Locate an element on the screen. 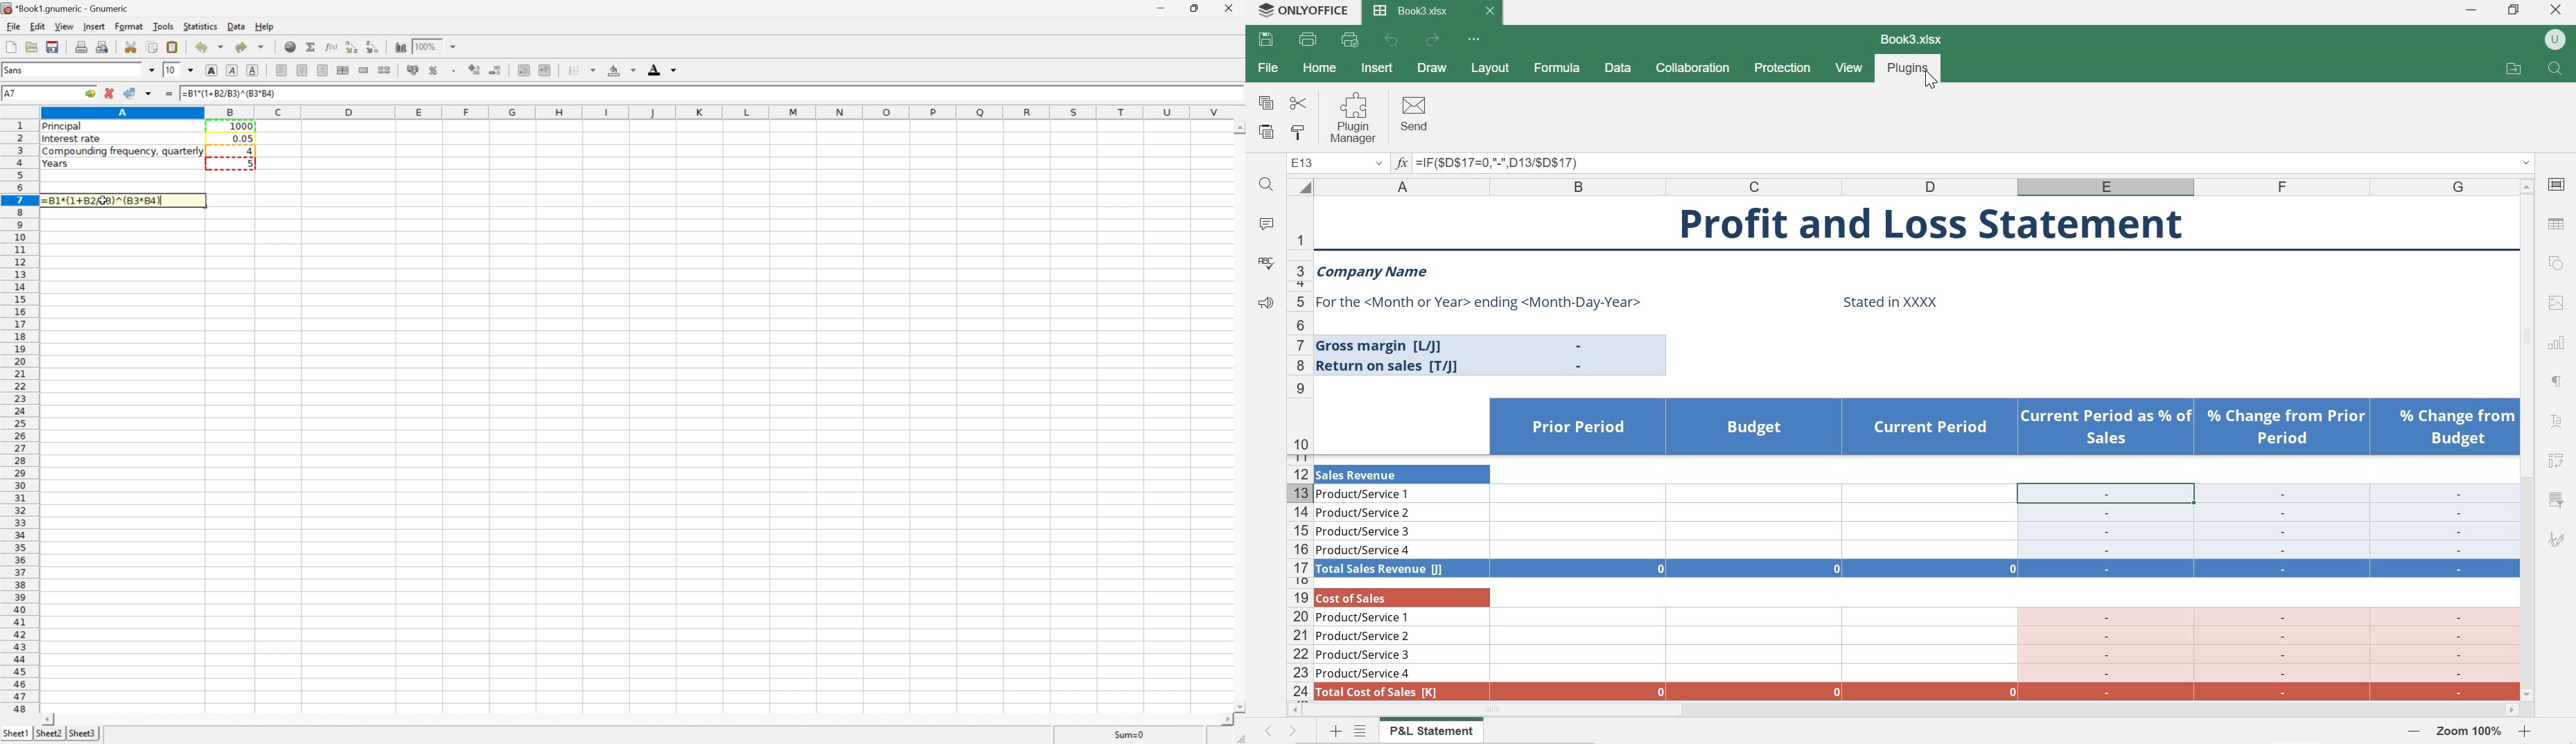 The height and width of the screenshot is (756, 2576). cell settings is located at coordinates (2559, 183).